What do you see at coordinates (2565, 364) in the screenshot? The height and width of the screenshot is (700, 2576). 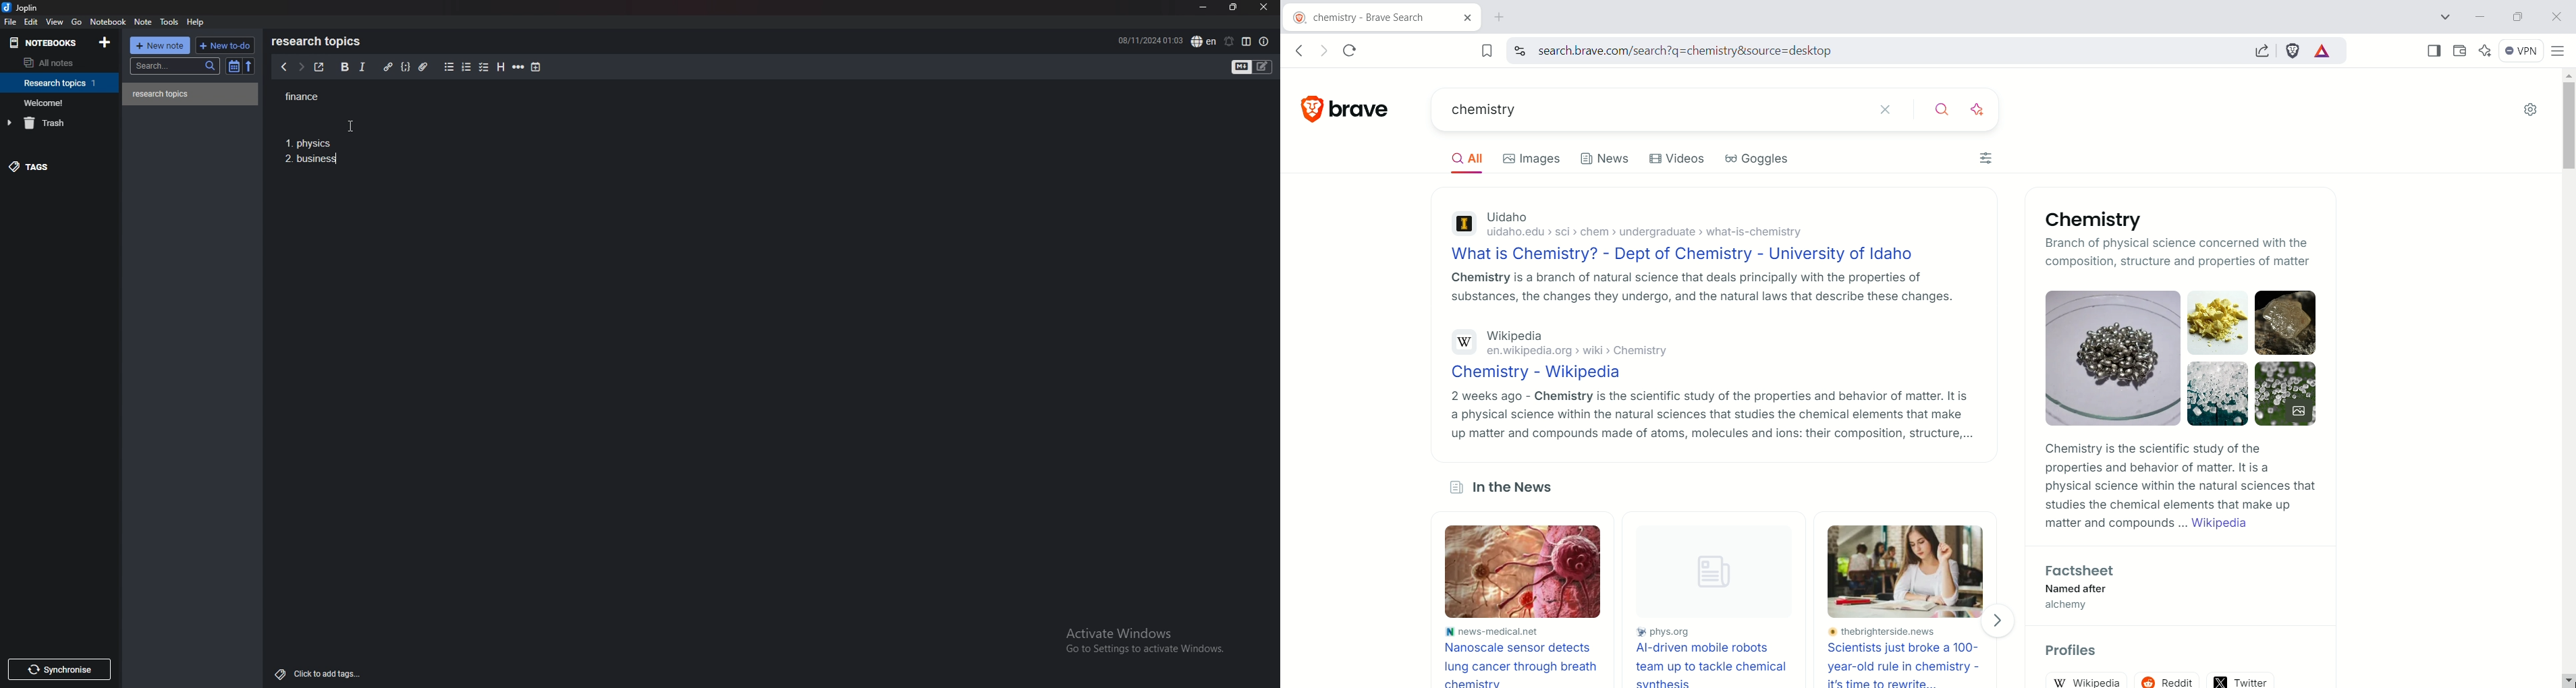 I see `vertical scroll bar` at bounding box center [2565, 364].